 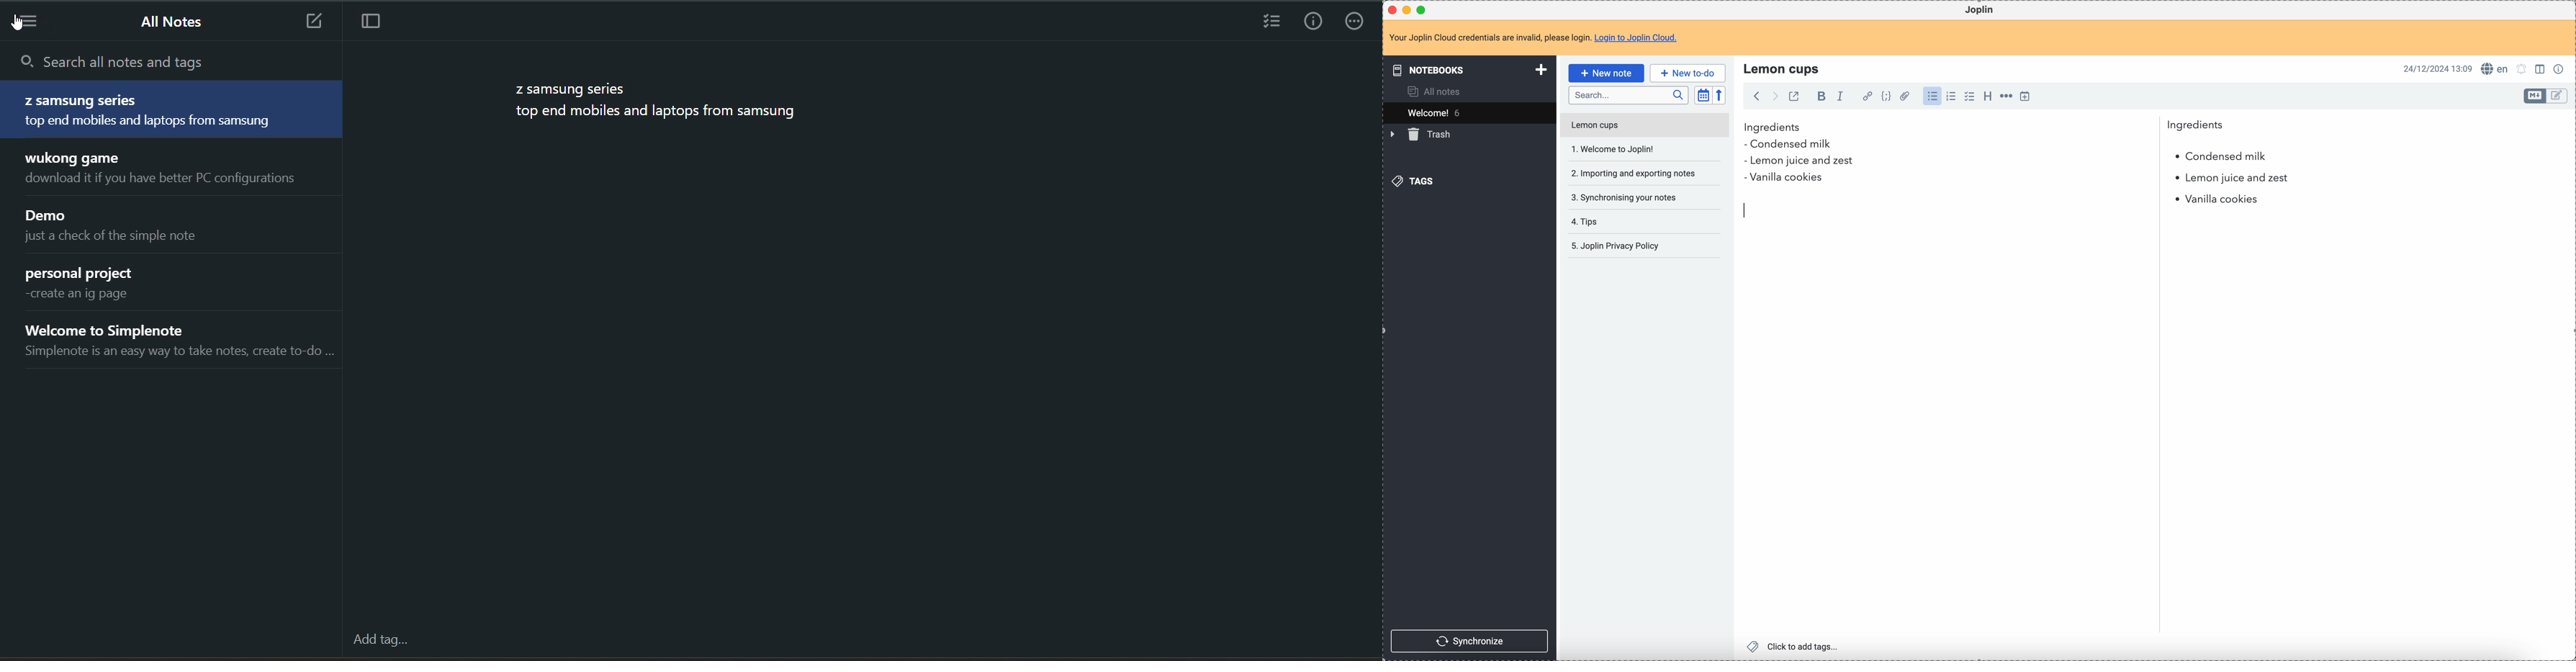 I want to click on search bar, so click(x=1628, y=95).